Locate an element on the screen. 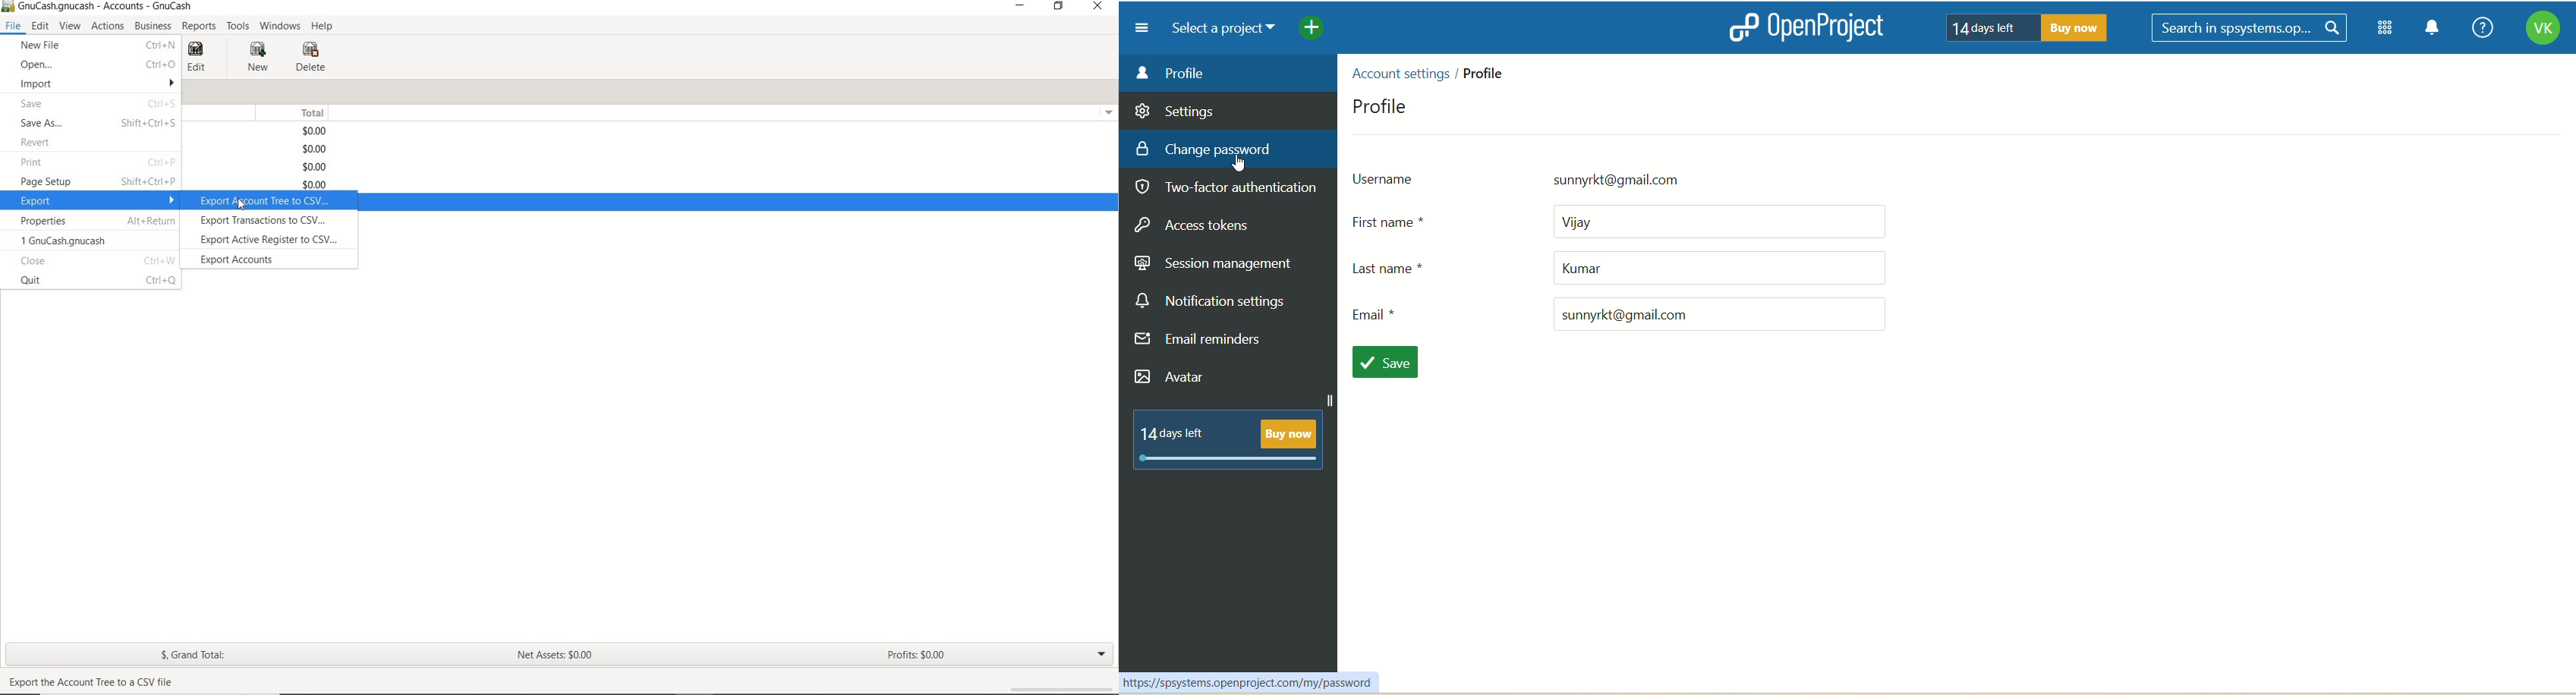 This screenshot has height=700, width=2576. first name is located at coordinates (1625, 225).